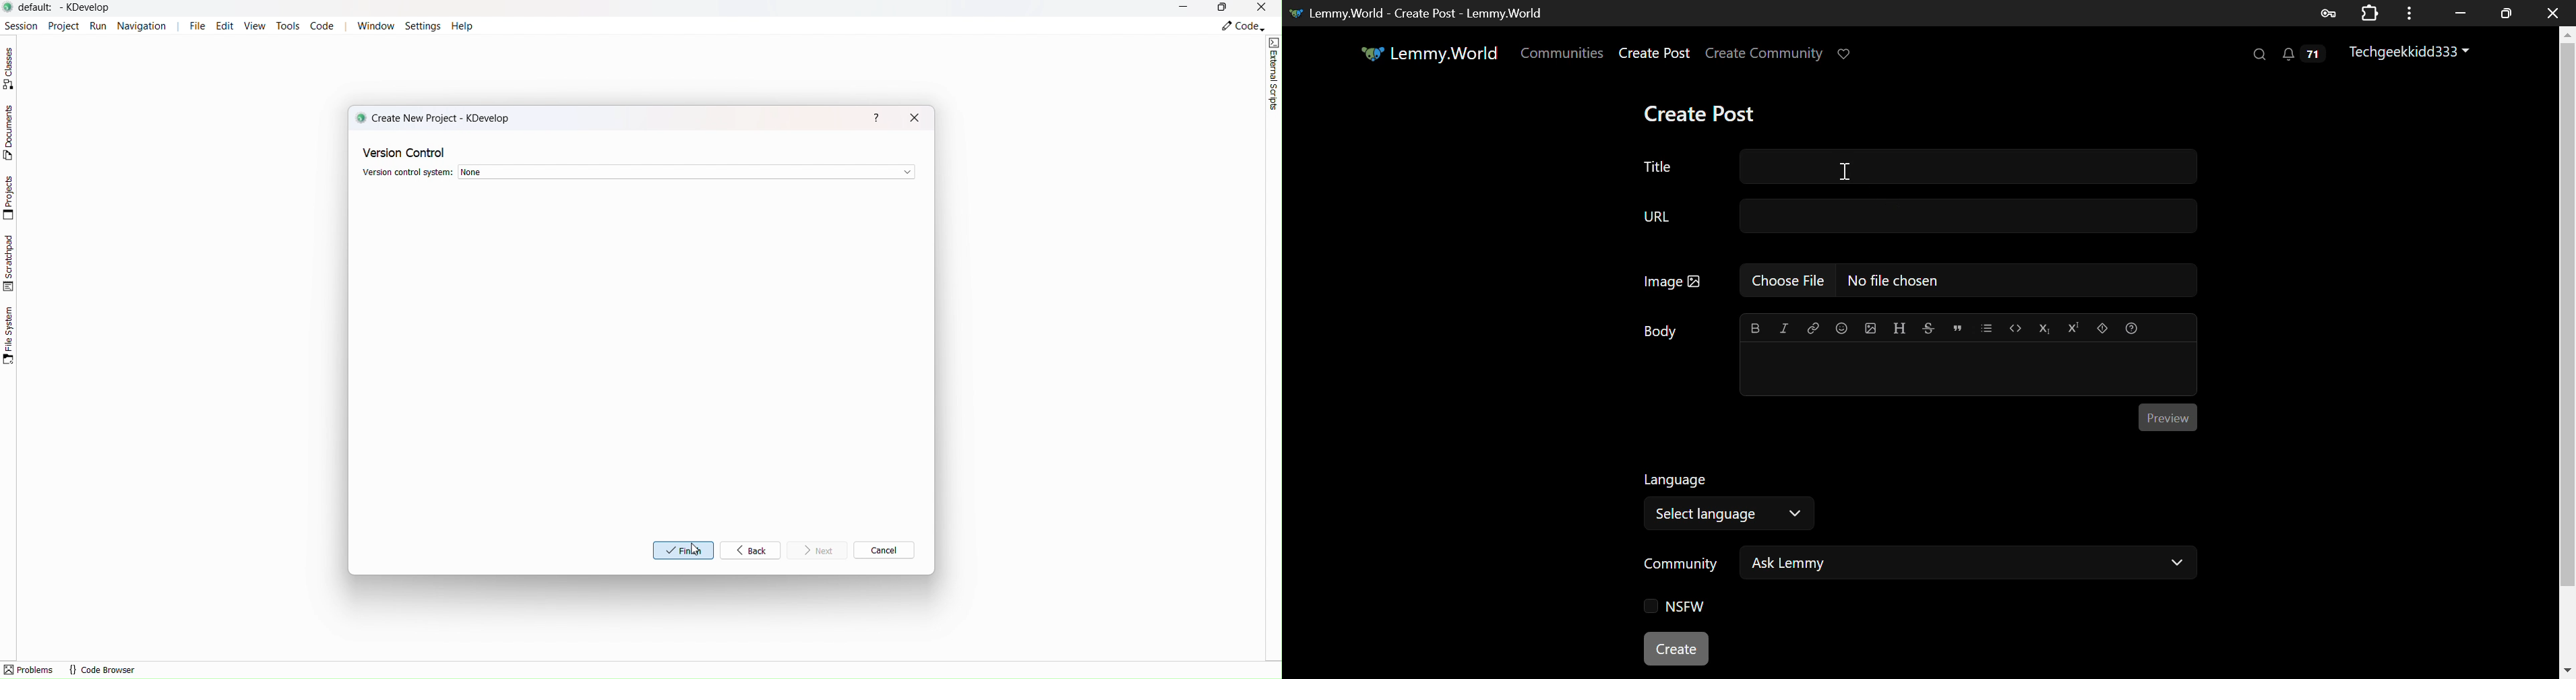  What do you see at coordinates (1968, 367) in the screenshot?
I see `Post Body` at bounding box center [1968, 367].